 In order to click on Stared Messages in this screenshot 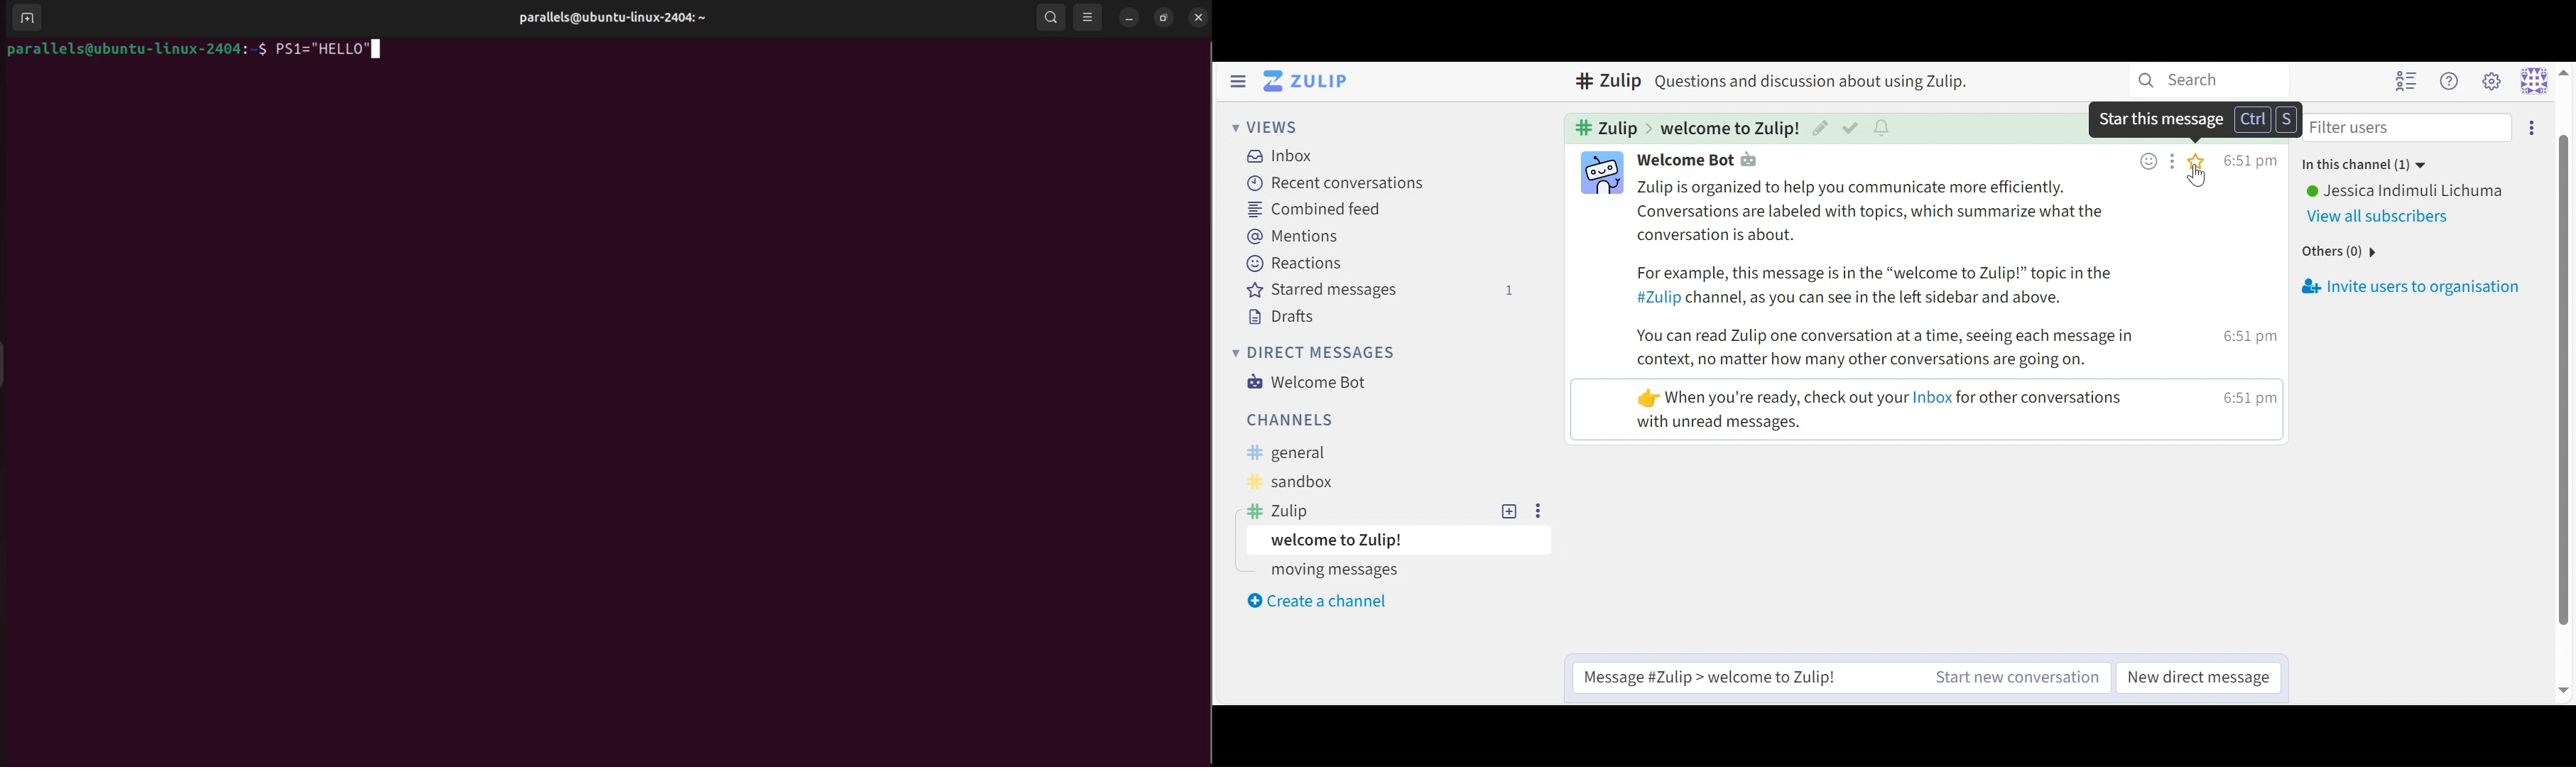, I will do `click(1378, 290)`.